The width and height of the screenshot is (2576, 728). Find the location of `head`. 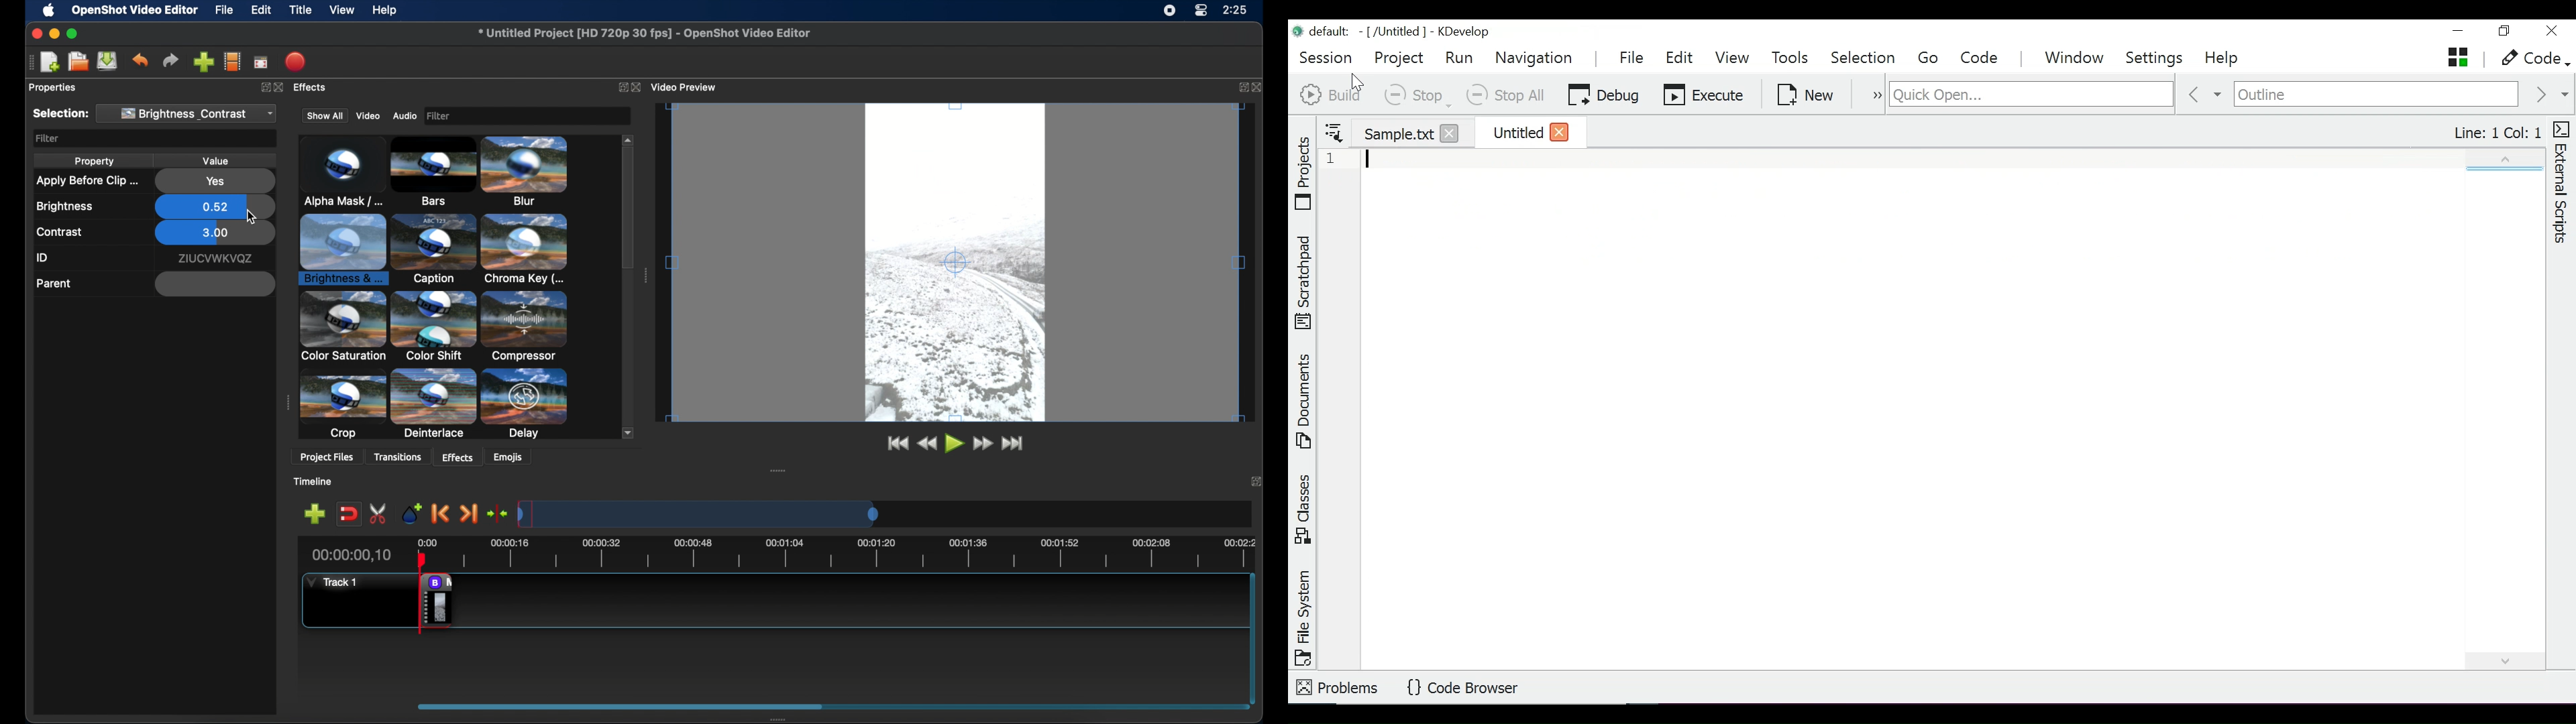

head is located at coordinates (424, 561).